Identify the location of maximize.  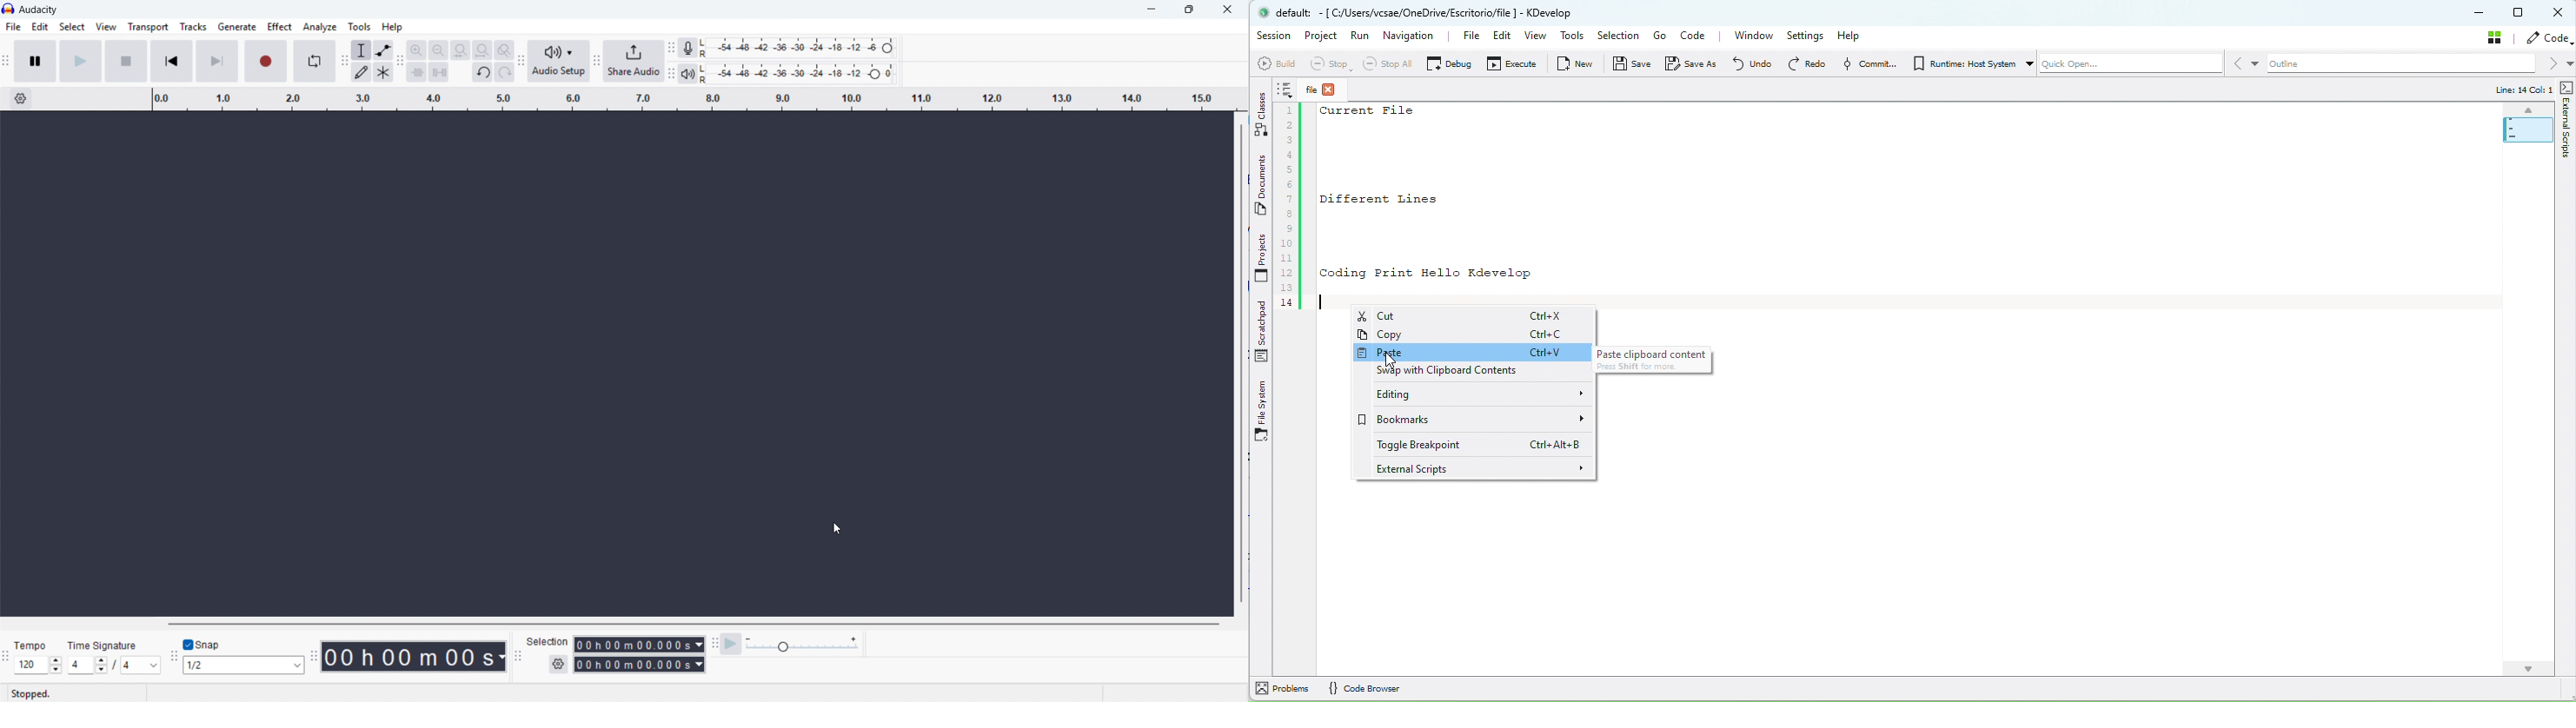
(1189, 10).